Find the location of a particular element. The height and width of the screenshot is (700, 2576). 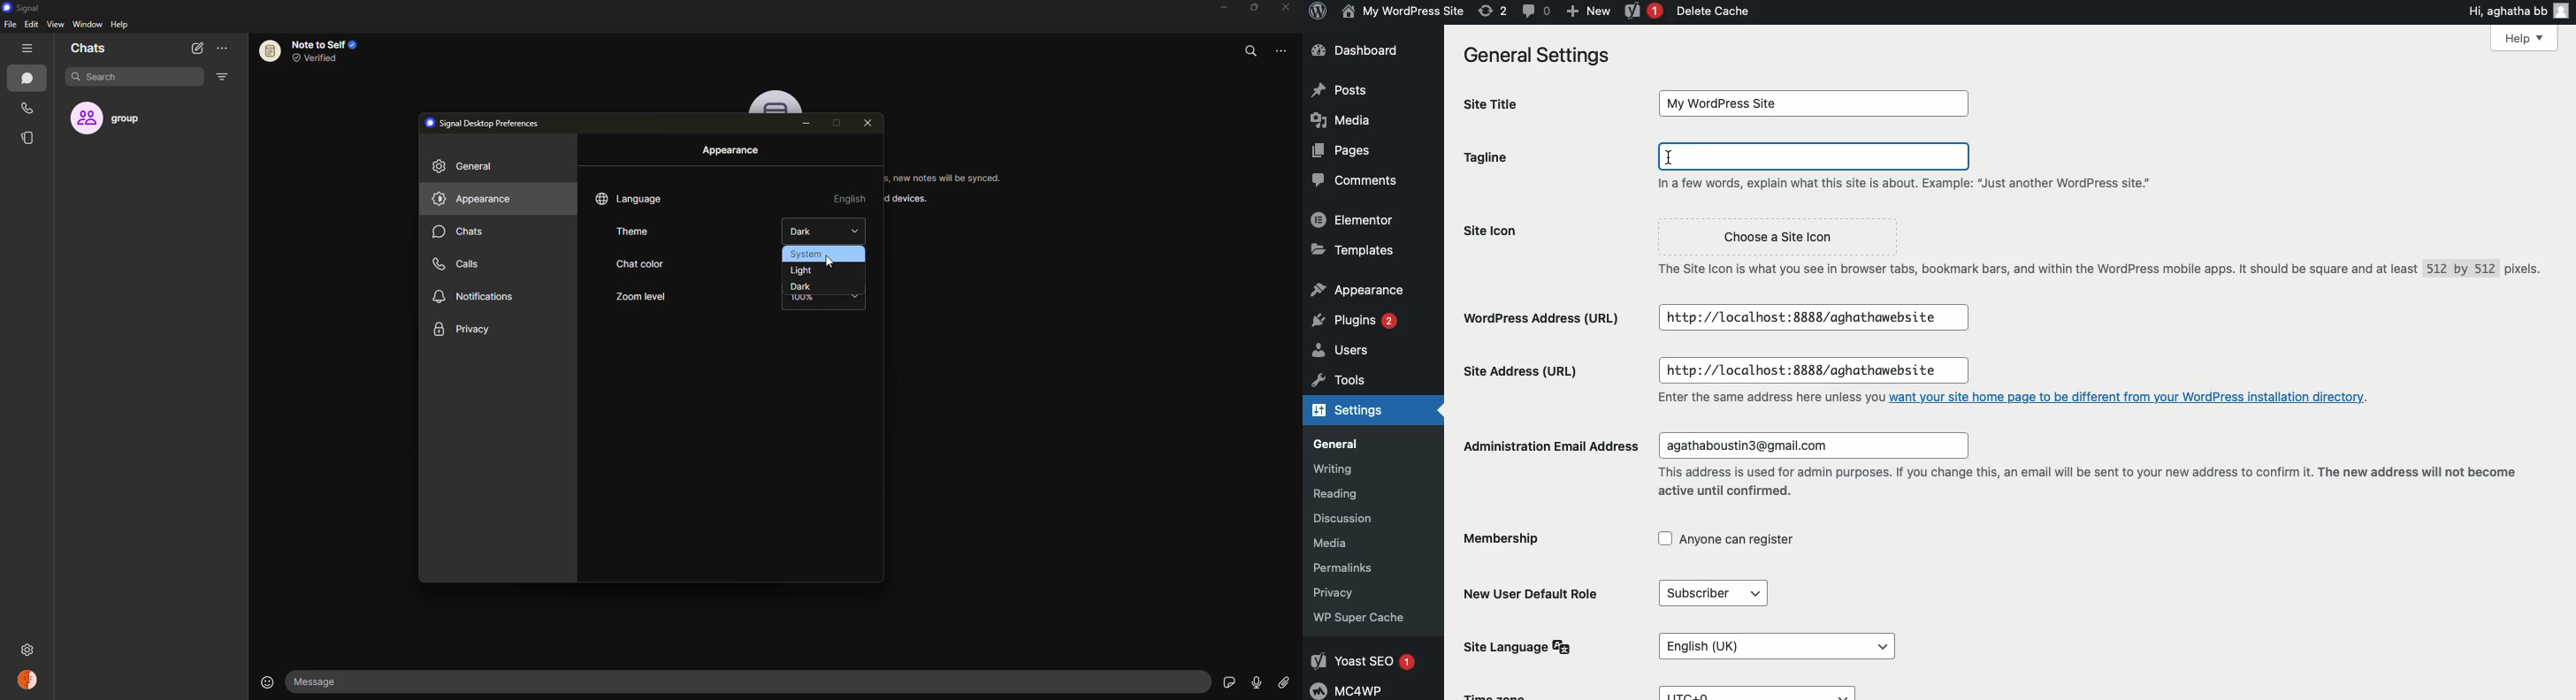

dark is located at coordinates (816, 232).